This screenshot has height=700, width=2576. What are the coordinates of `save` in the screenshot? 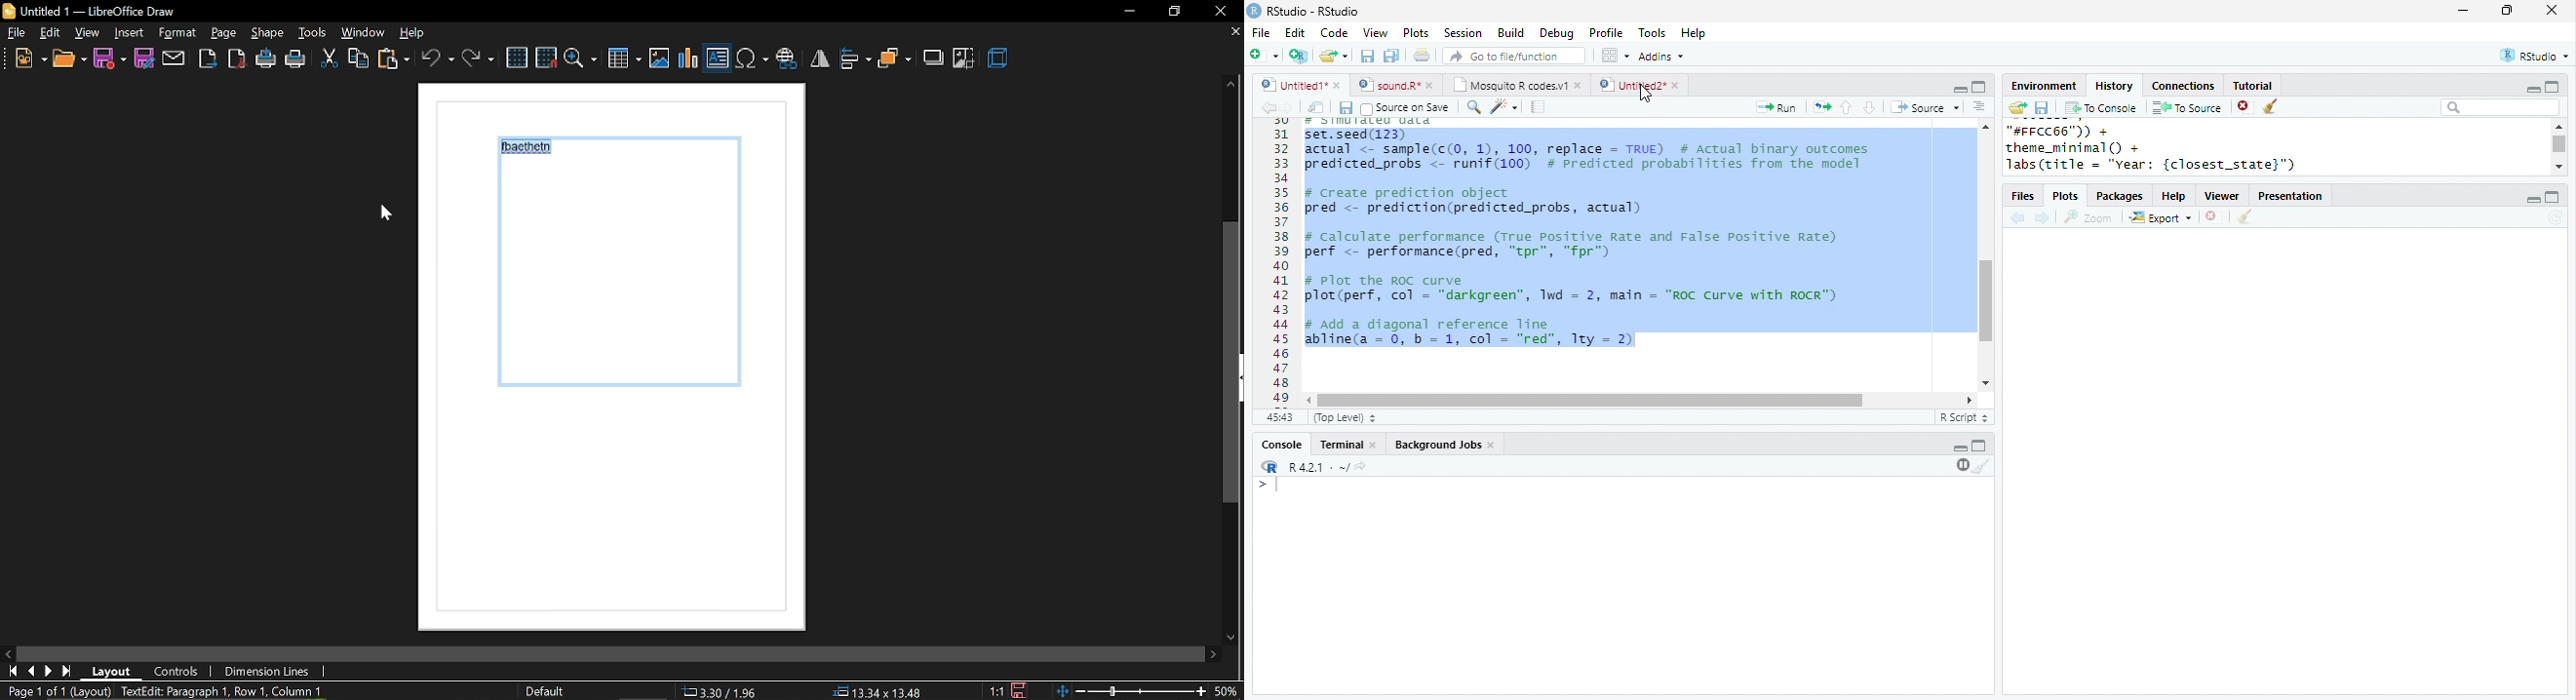 It's located at (1346, 108).